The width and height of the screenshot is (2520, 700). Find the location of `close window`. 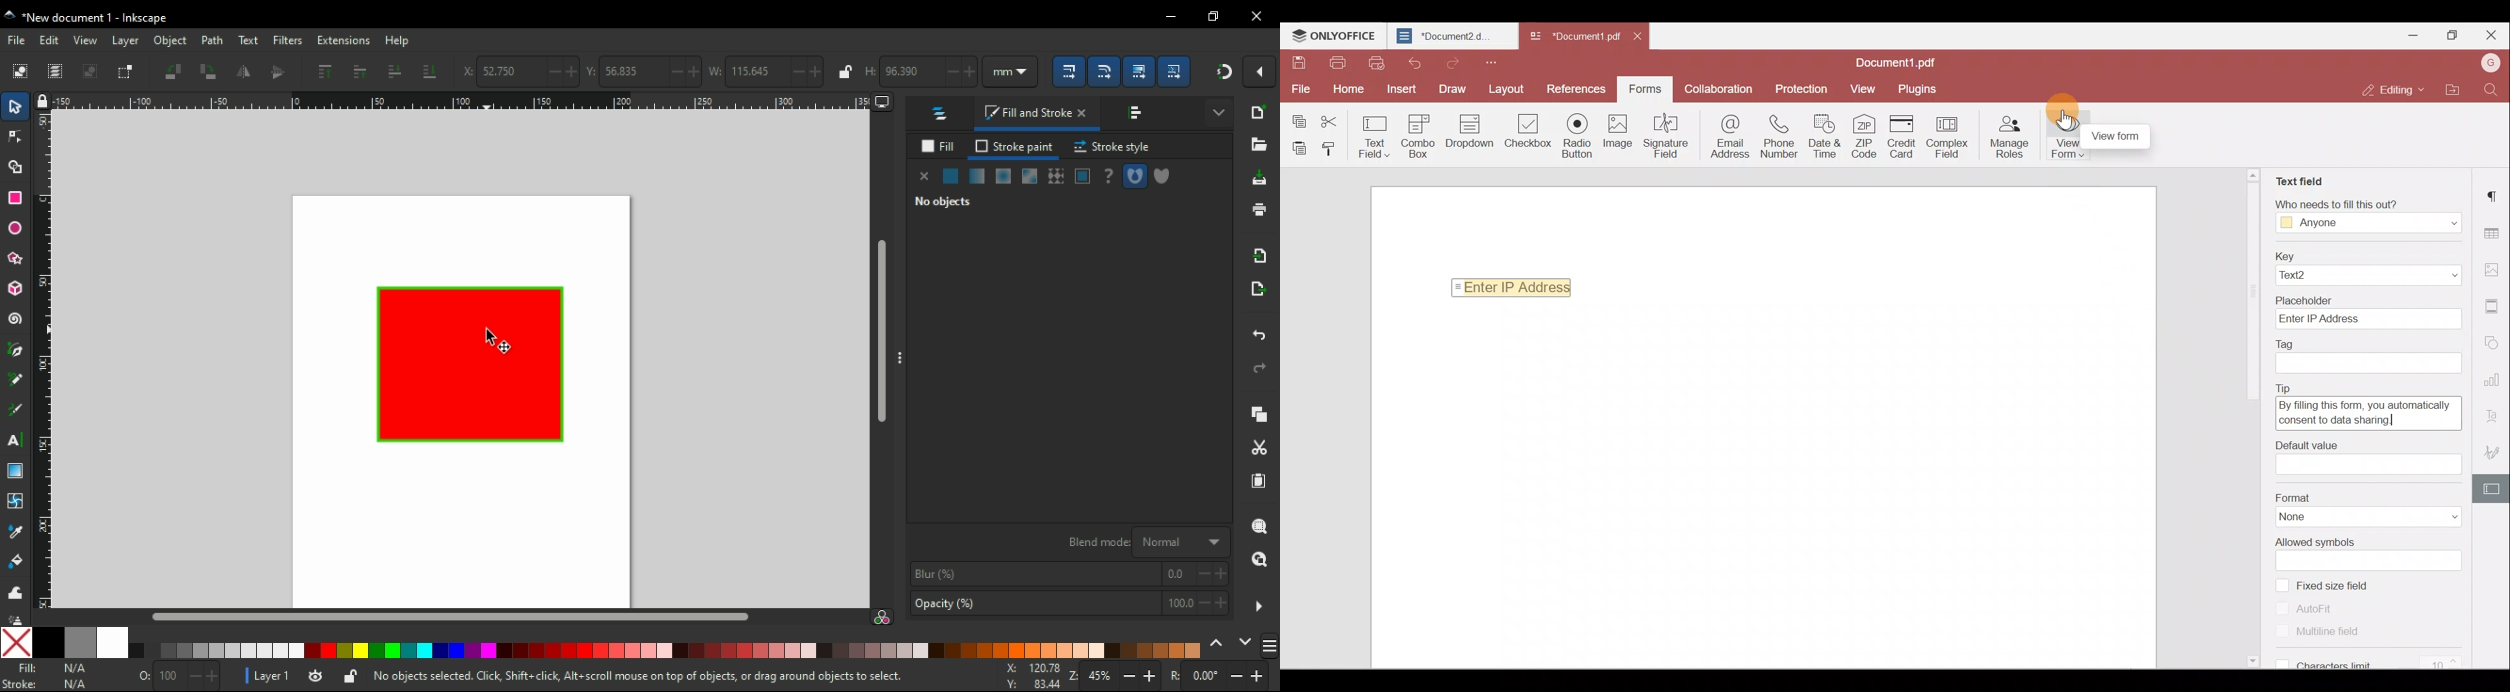

close window is located at coordinates (1257, 16).